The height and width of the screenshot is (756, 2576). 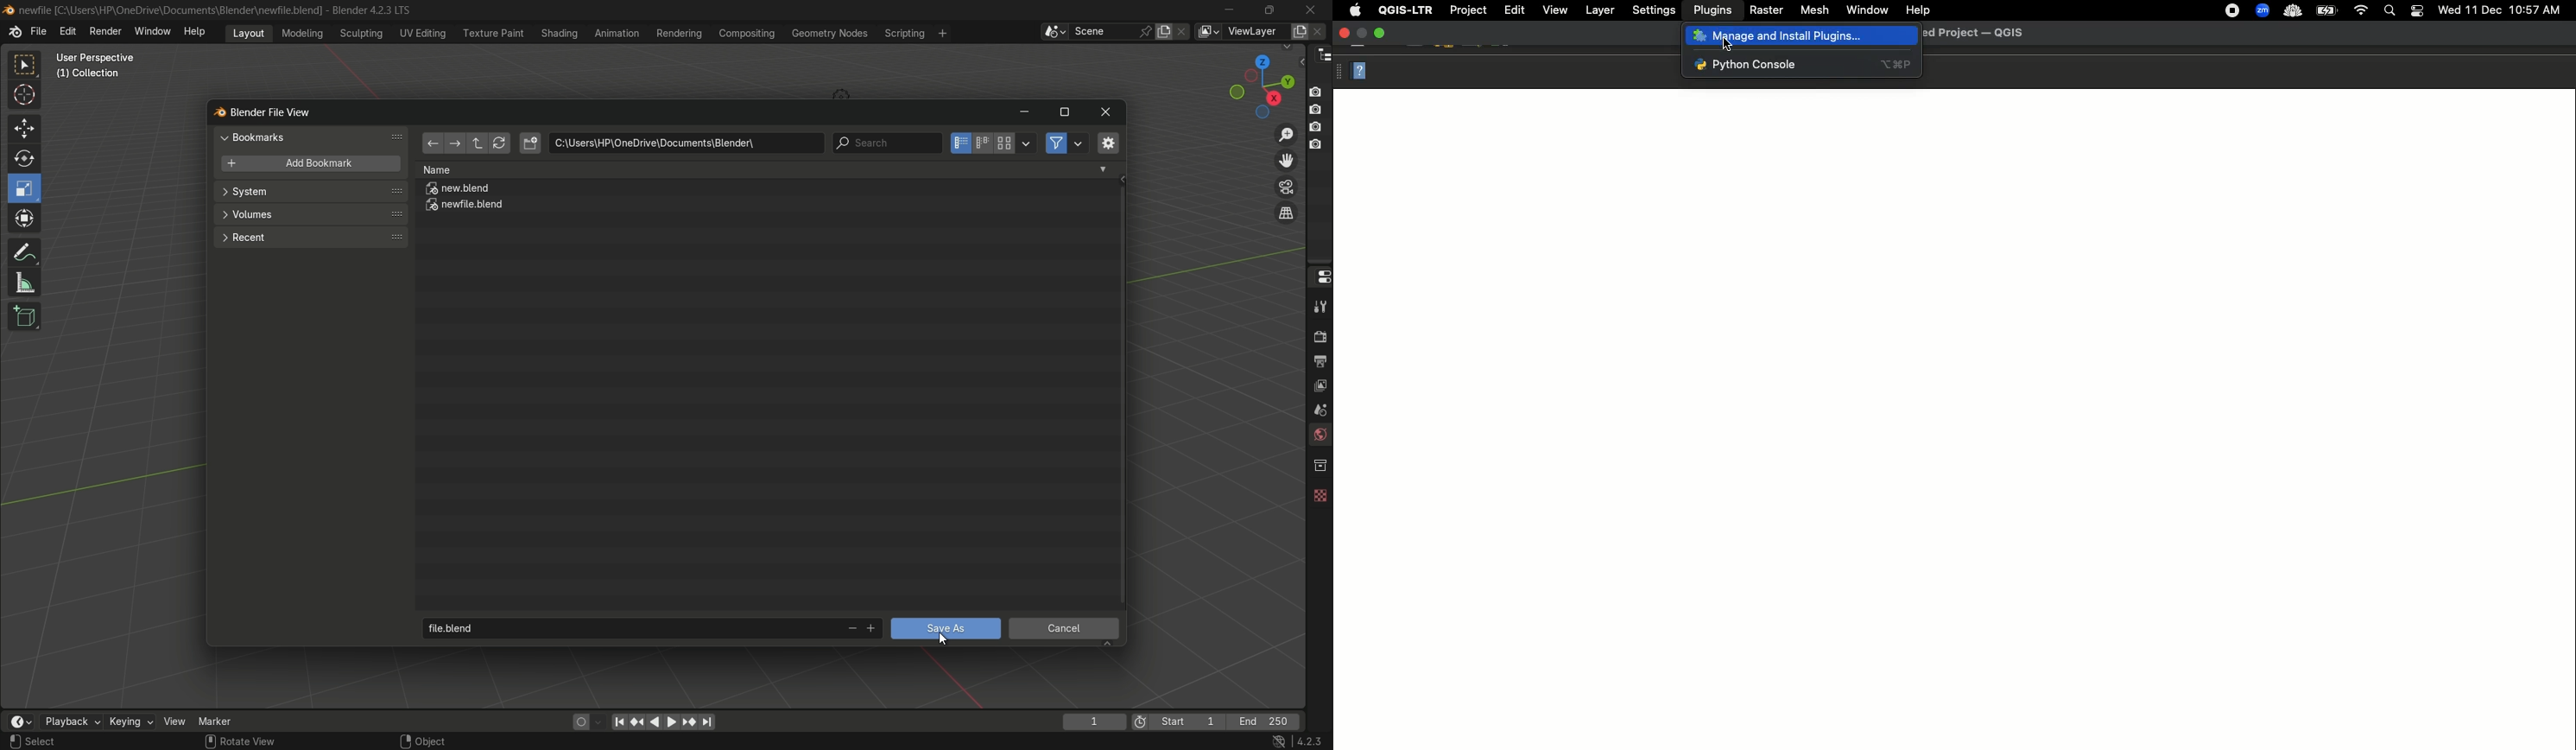 I want to click on sculpting menu, so click(x=358, y=33).